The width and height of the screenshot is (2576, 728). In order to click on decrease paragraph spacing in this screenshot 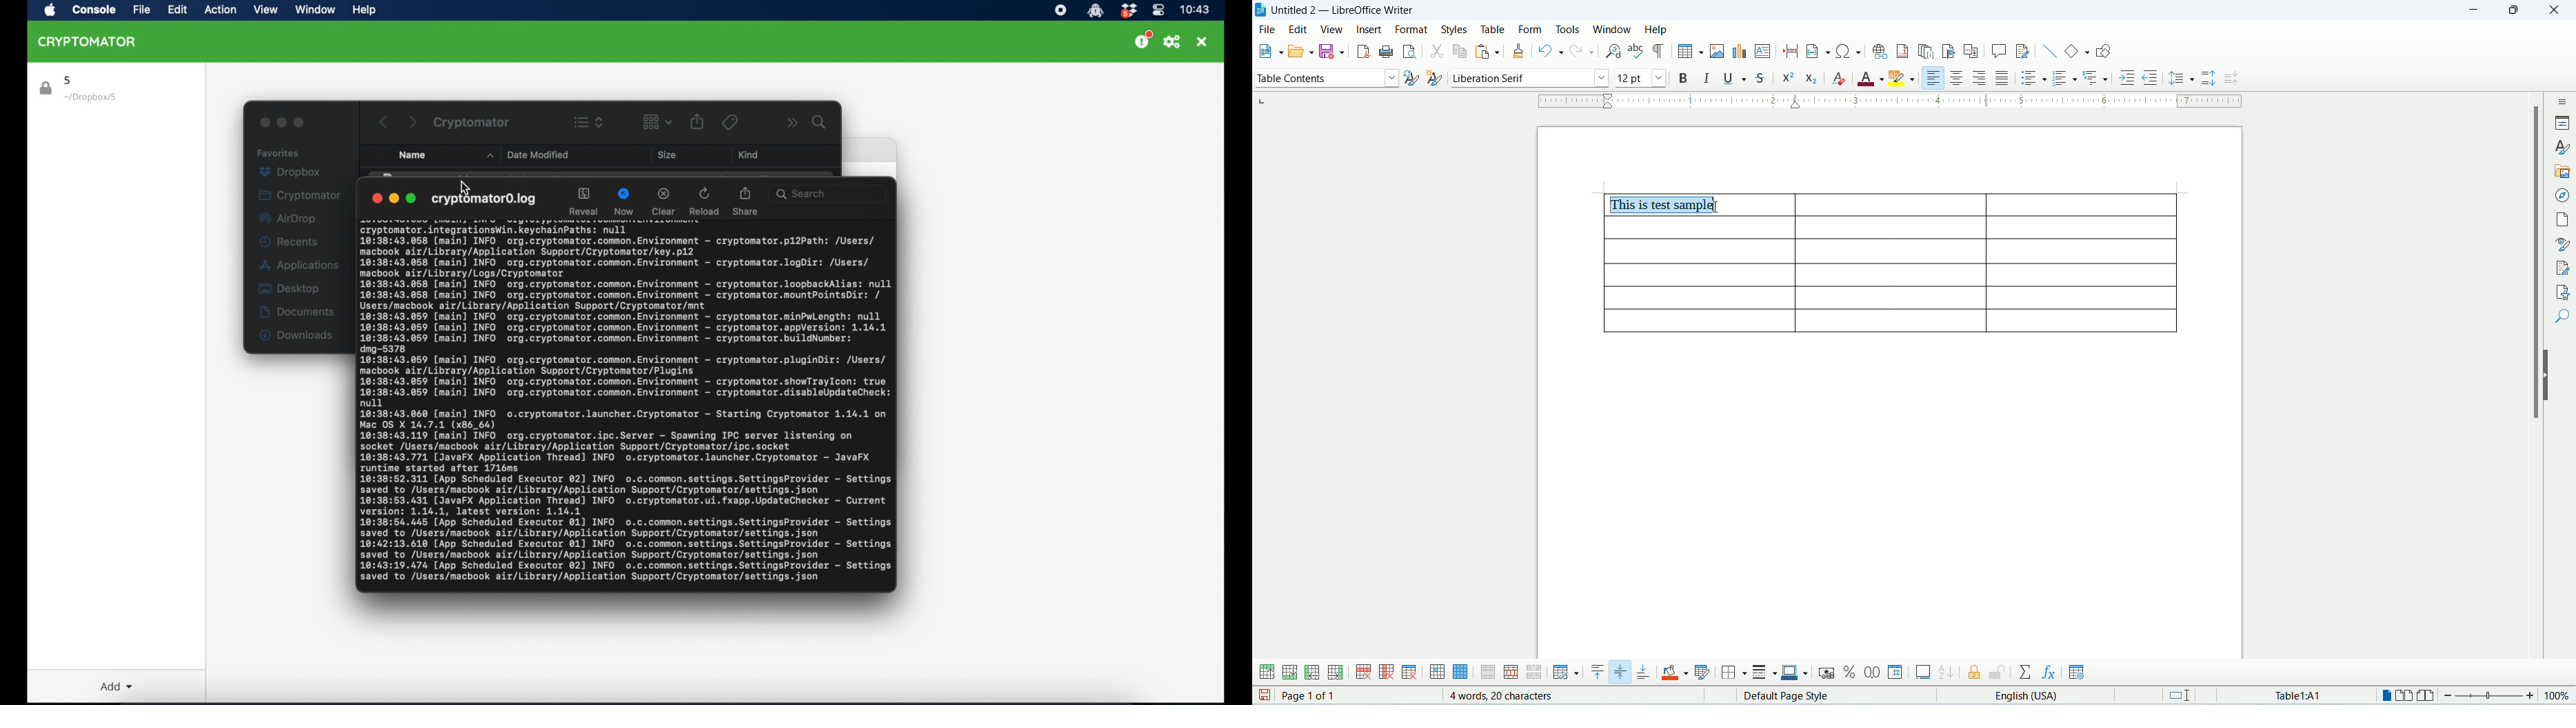, I will do `click(2231, 78)`.